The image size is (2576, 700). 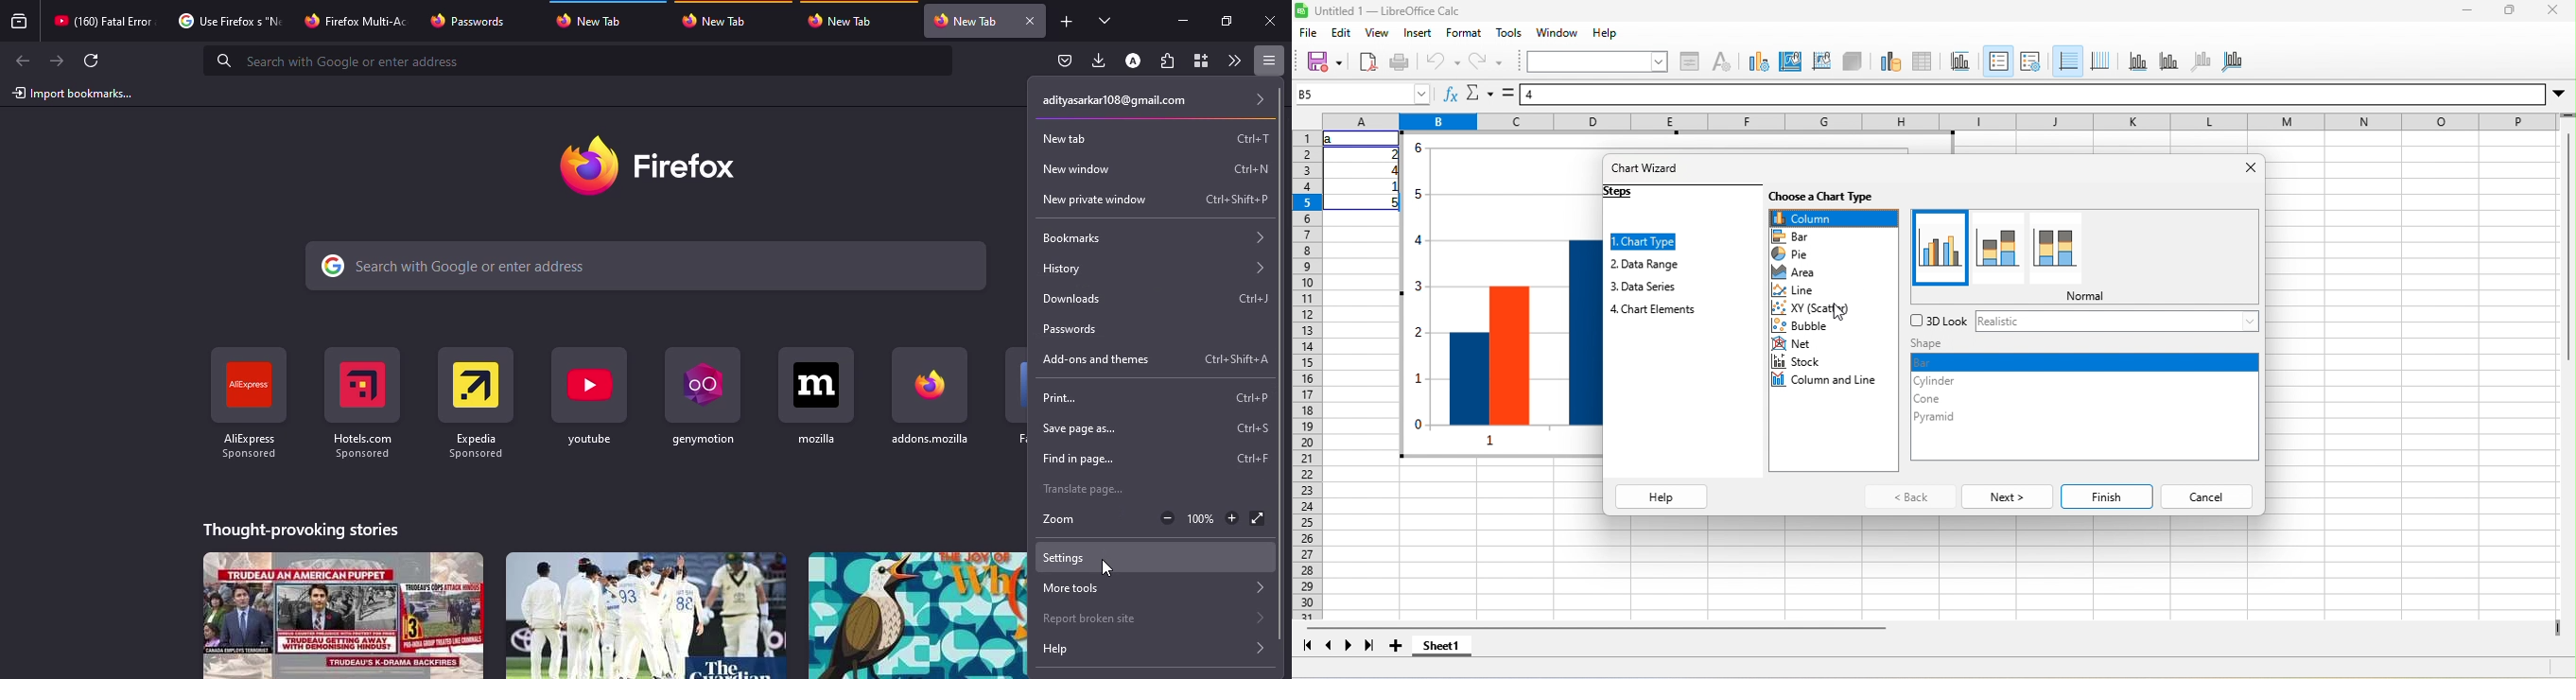 I want to click on tab, so click(x=720, y=20).